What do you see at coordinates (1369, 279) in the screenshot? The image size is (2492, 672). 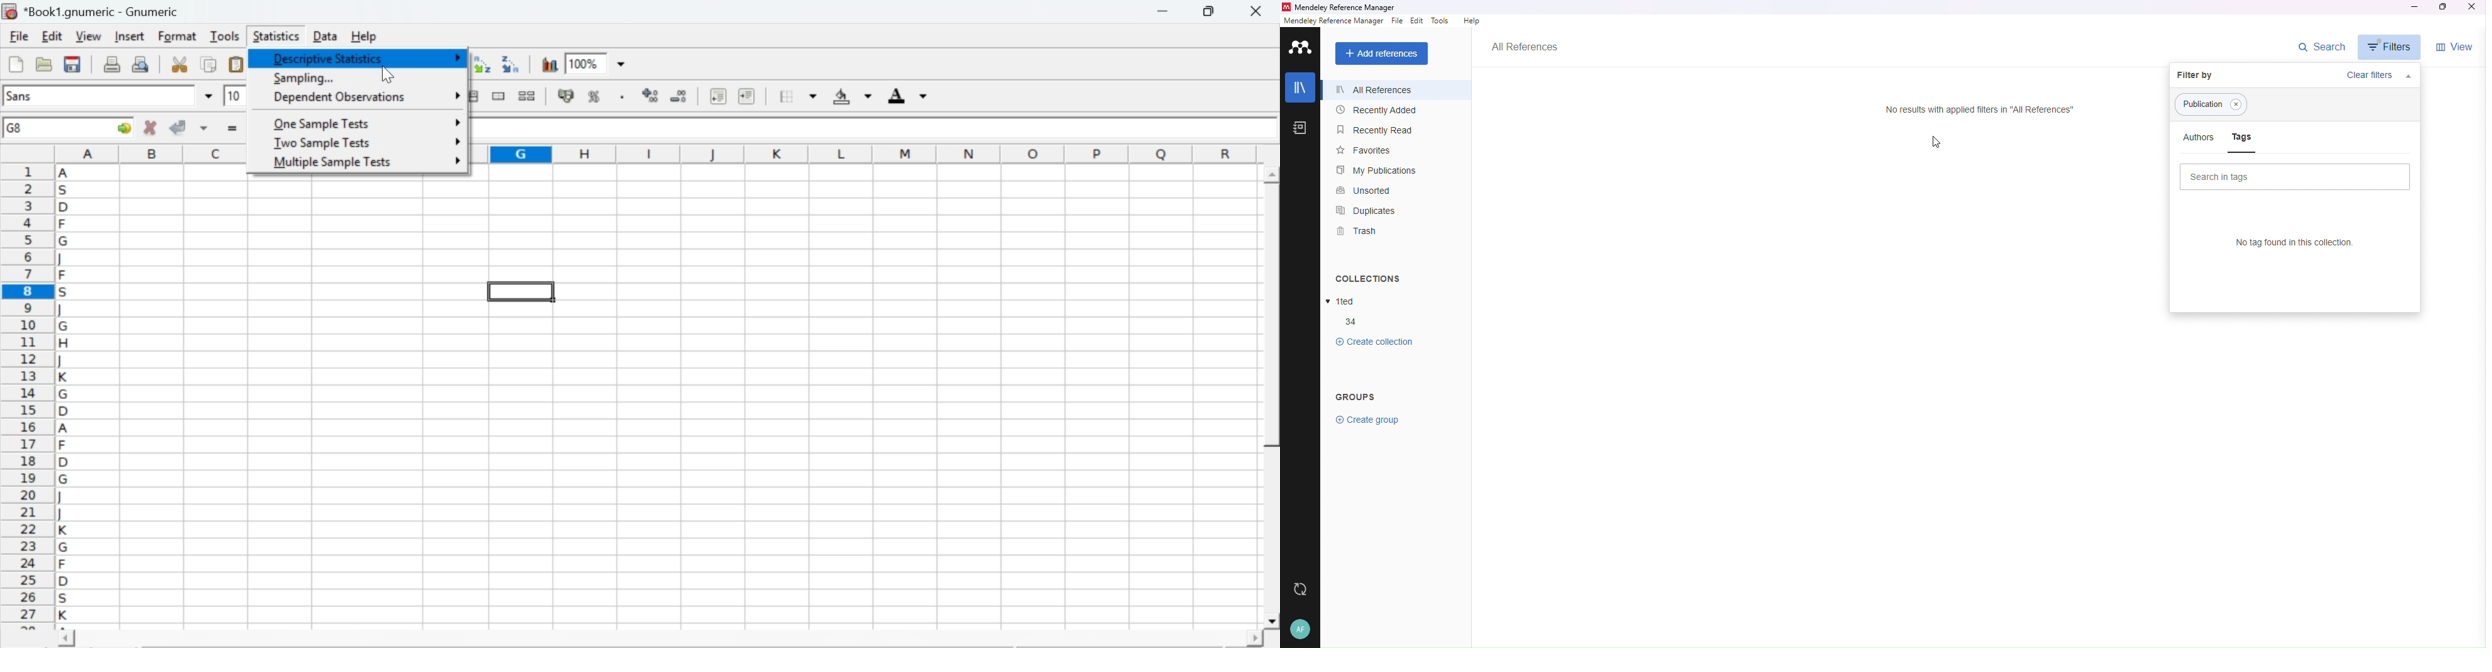 I see `collections` at bounding box center [1369, 279].